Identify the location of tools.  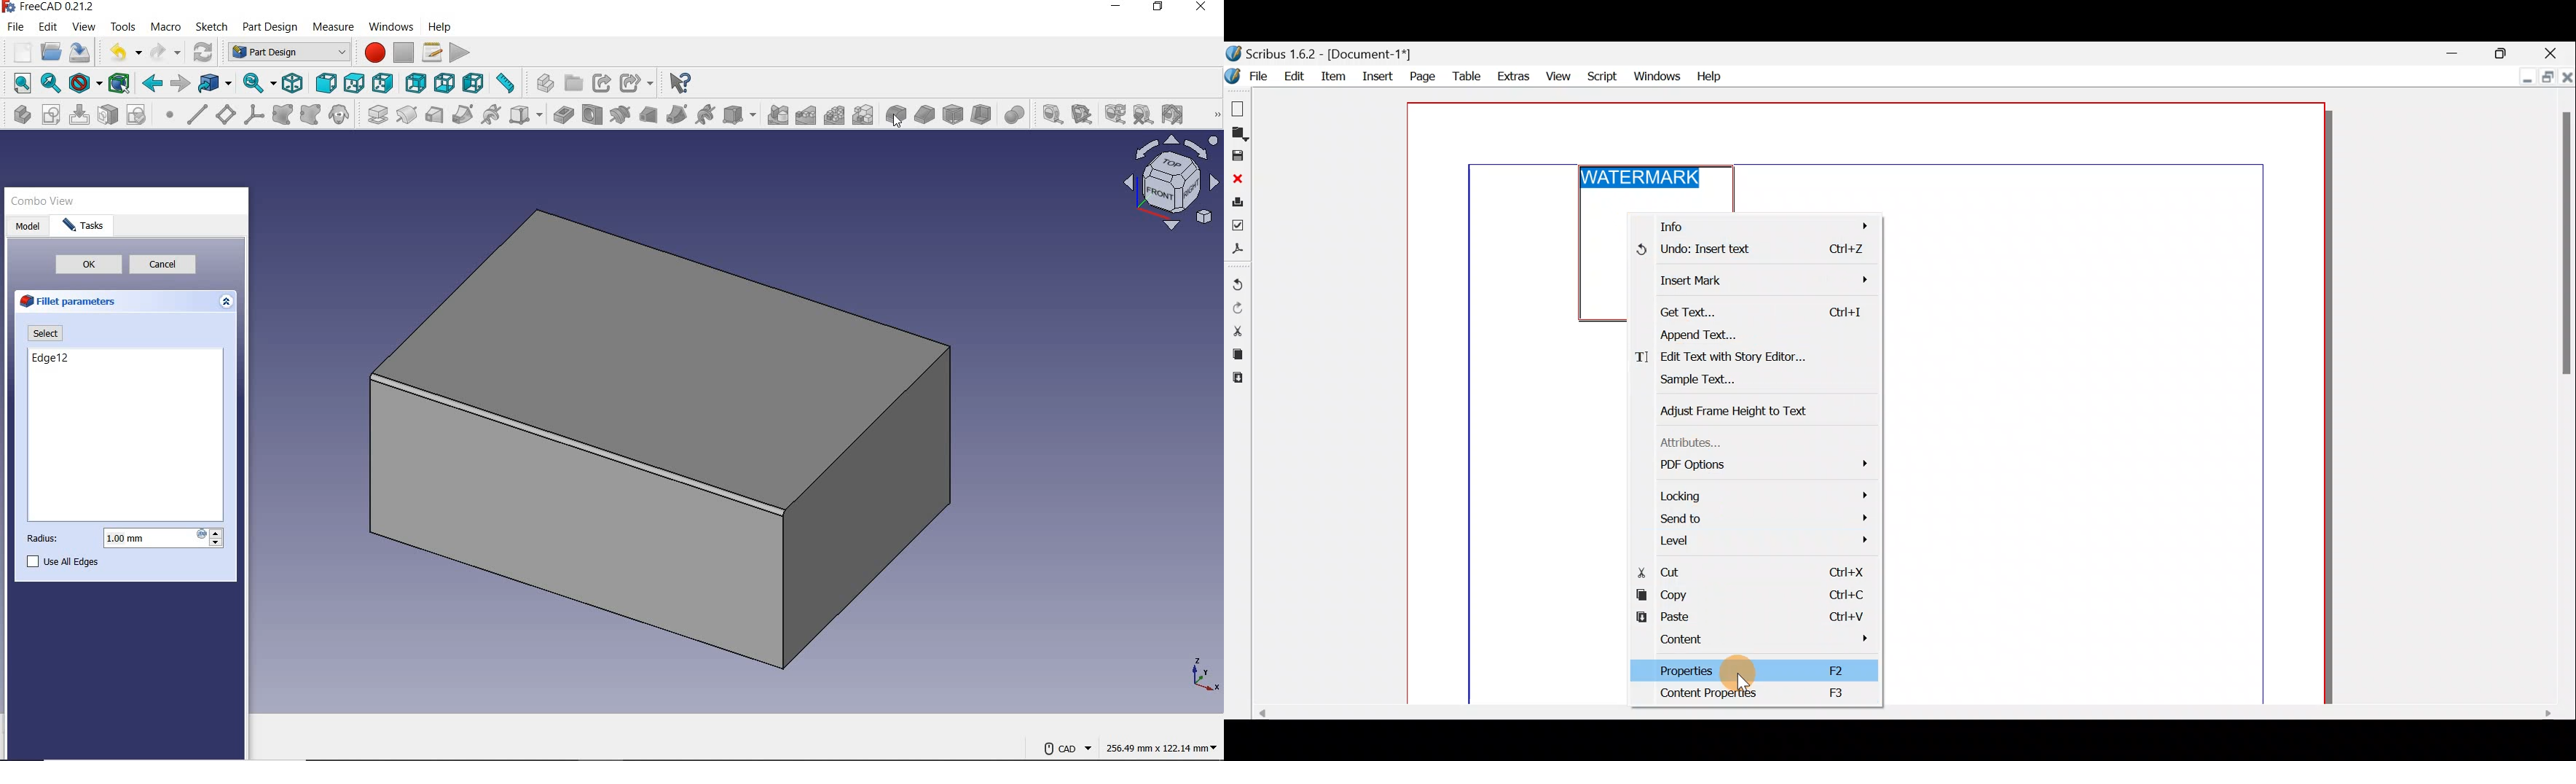
(125, 27).